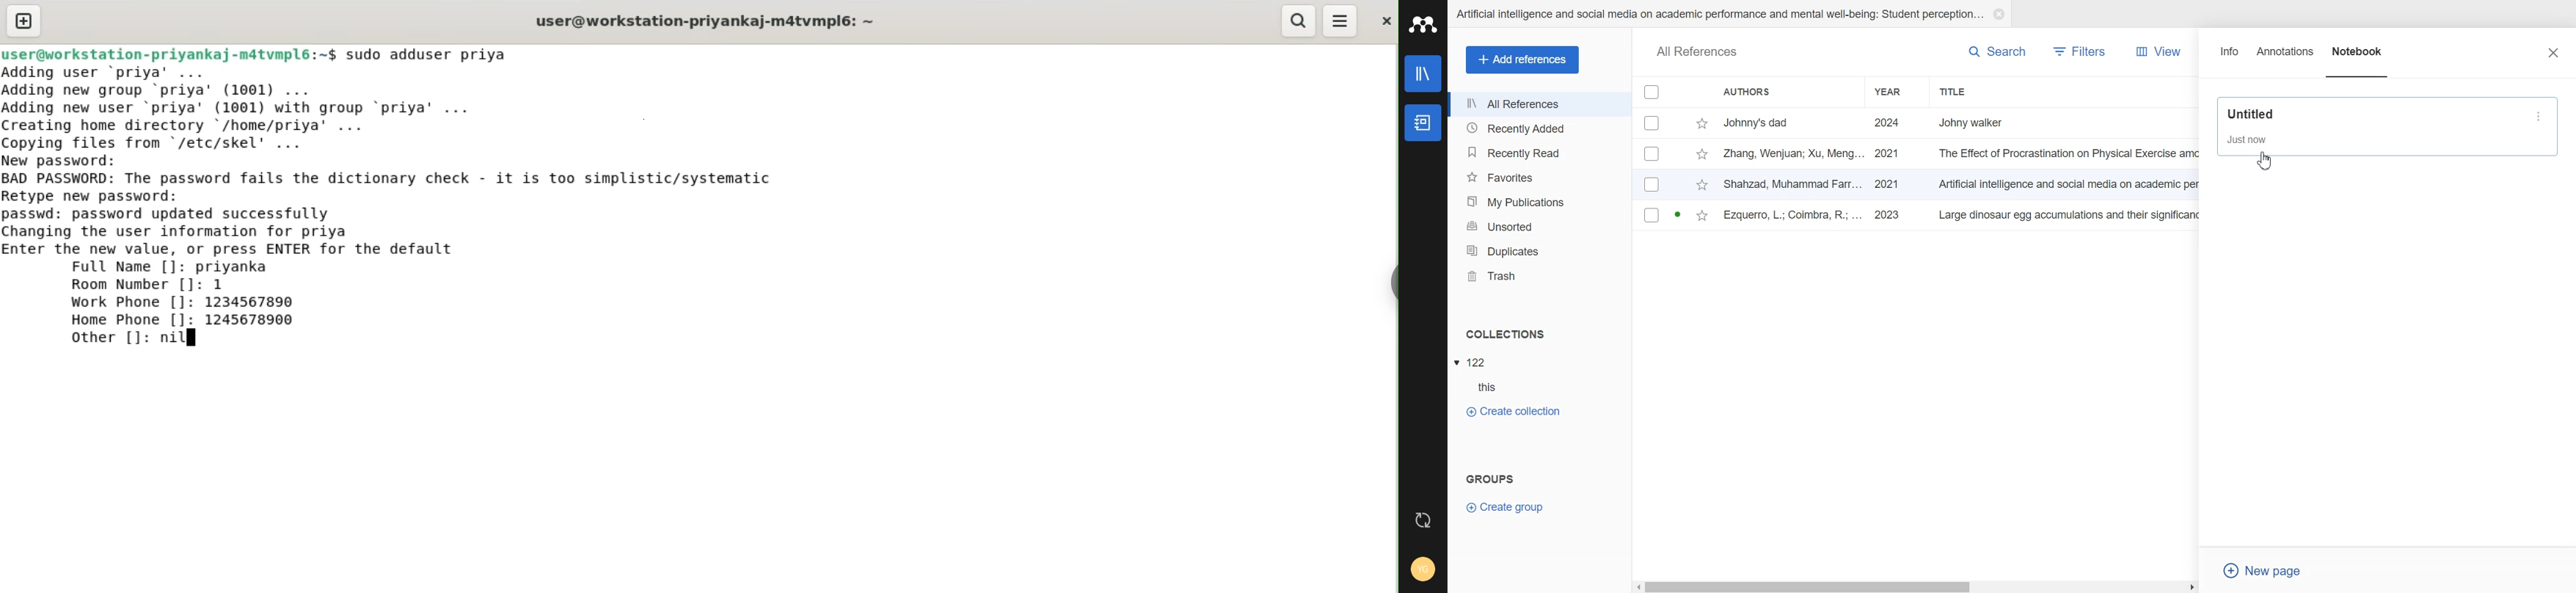 This screenshot has width=2576, height=616. What do you see at coordinates (1794, 122) in the screenshot?
I see `johnny's dad` at bounding box center [1794, 122].